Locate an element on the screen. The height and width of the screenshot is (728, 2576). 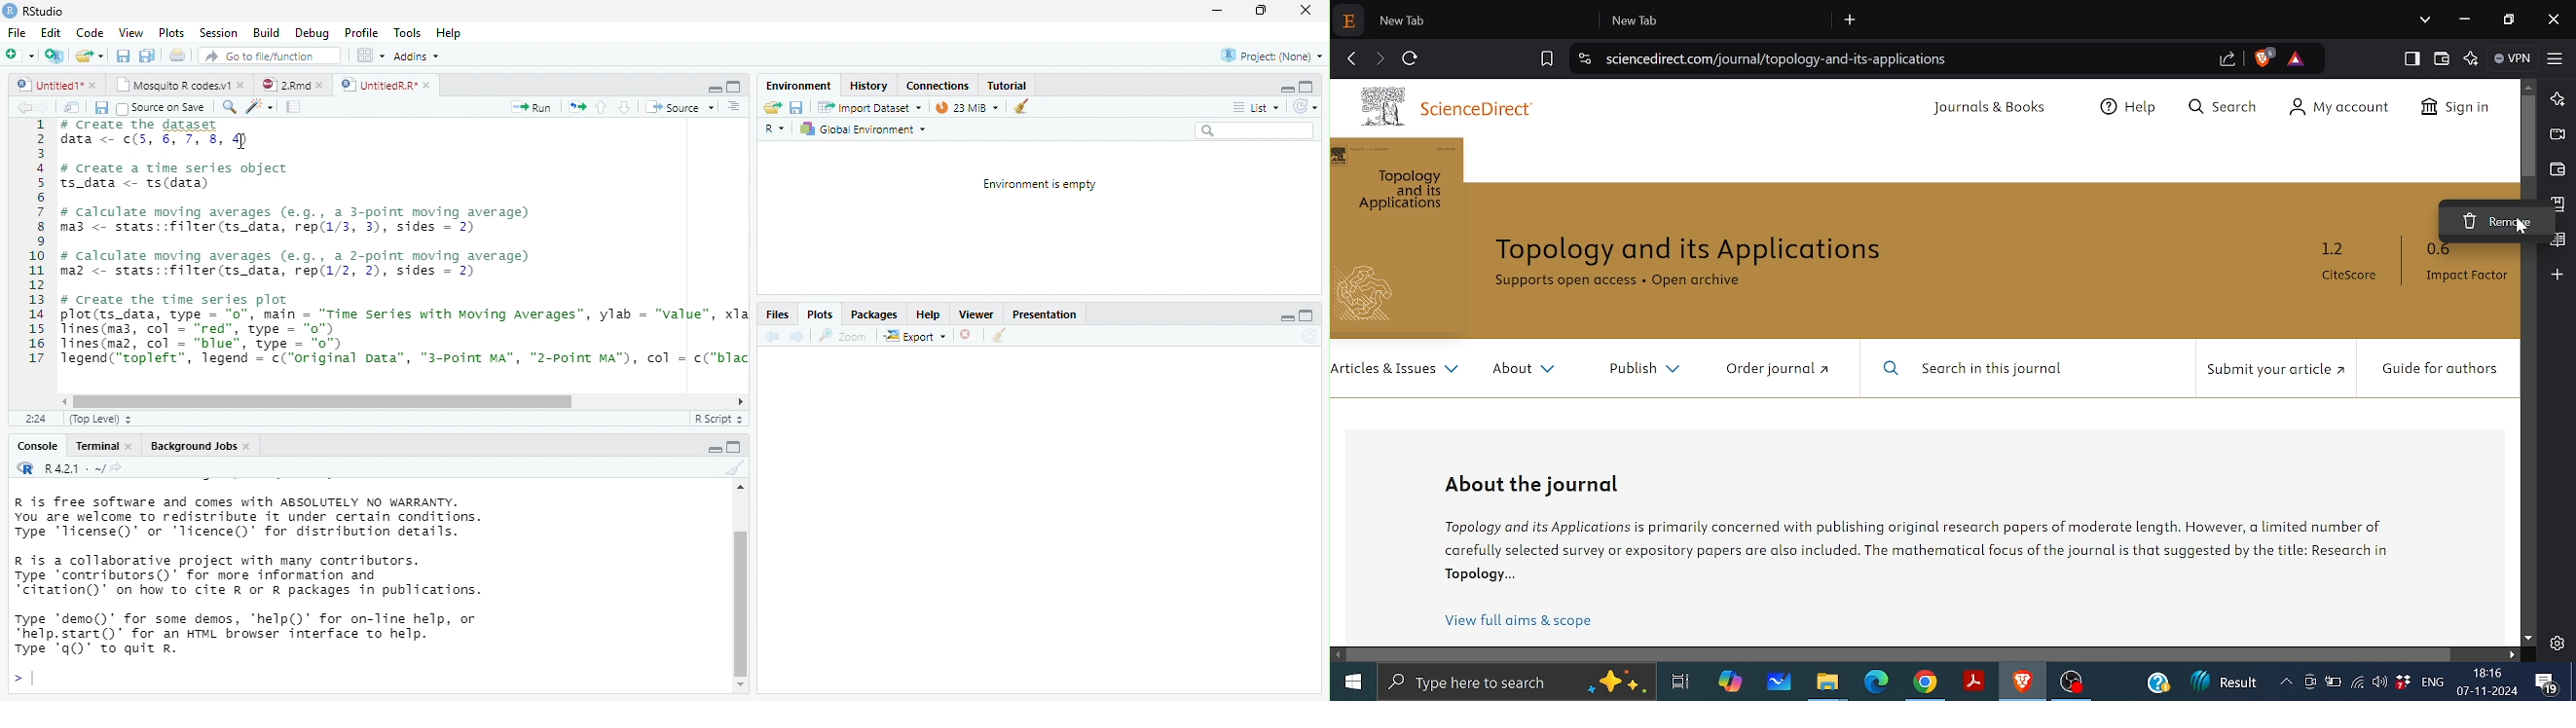
Minimize is located at coordinates (2466, 19).